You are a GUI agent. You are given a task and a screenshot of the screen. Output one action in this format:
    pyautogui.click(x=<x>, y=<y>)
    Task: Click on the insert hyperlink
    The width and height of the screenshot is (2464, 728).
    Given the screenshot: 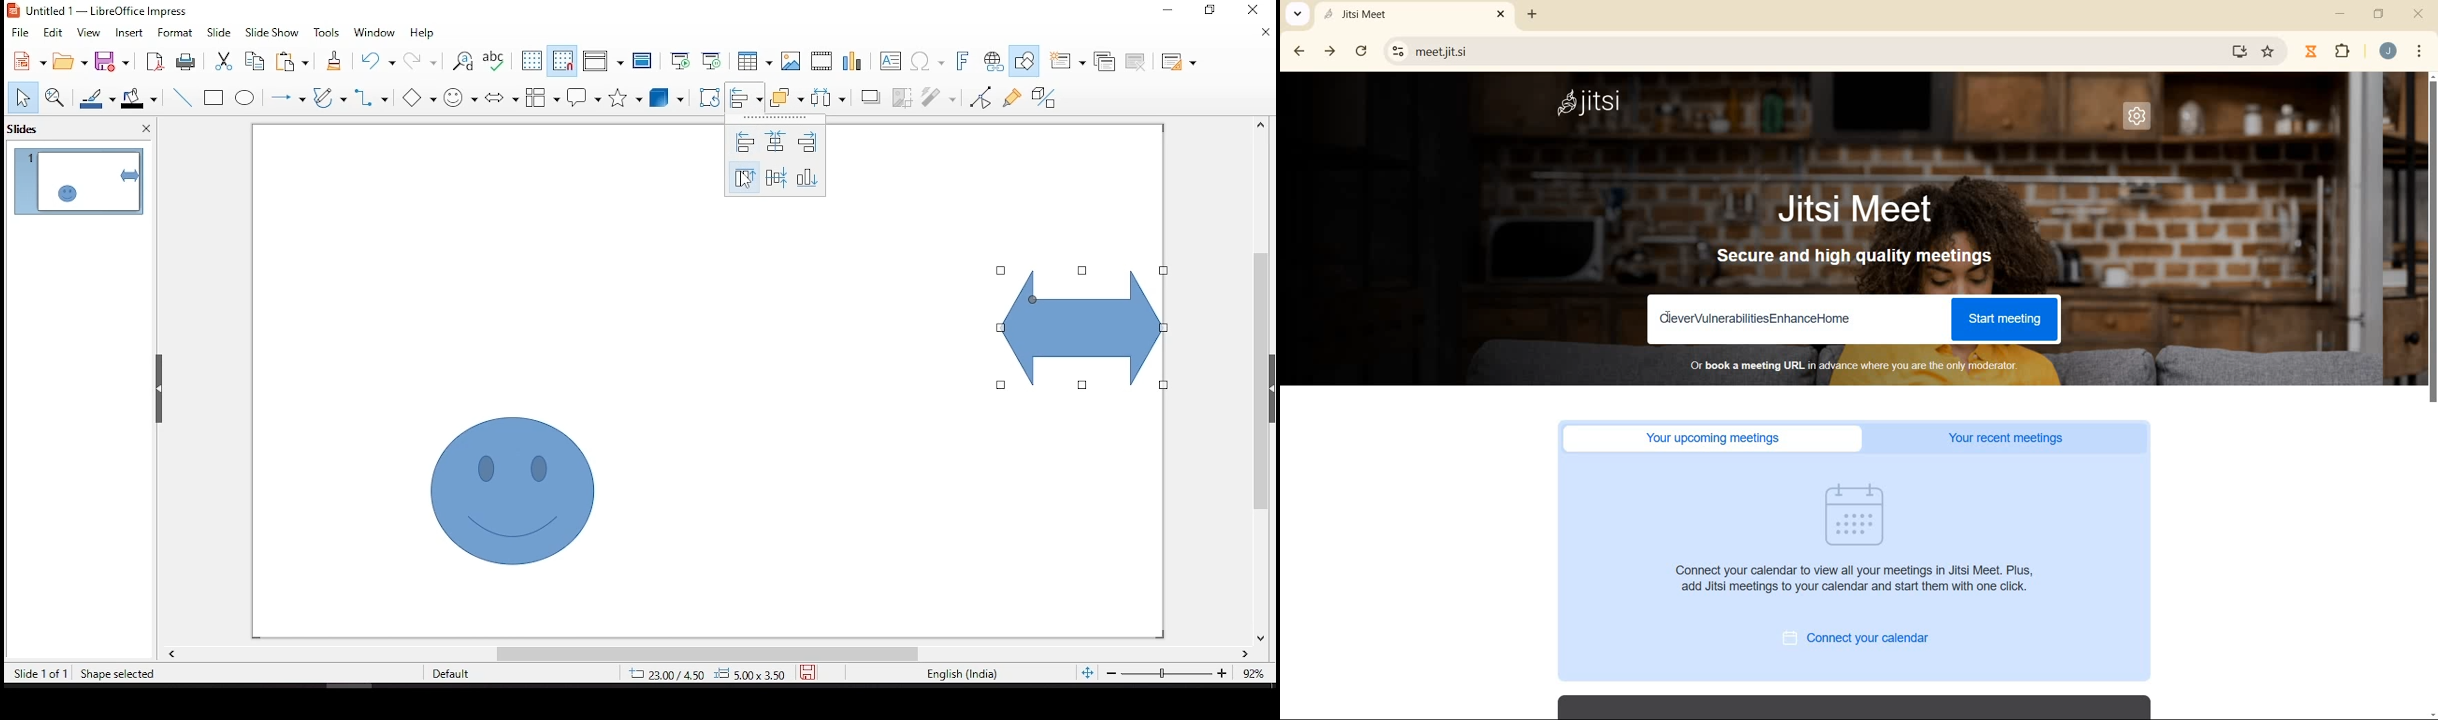 What is the action you would take?
    pyautogui.click(x=993, y=62)
    